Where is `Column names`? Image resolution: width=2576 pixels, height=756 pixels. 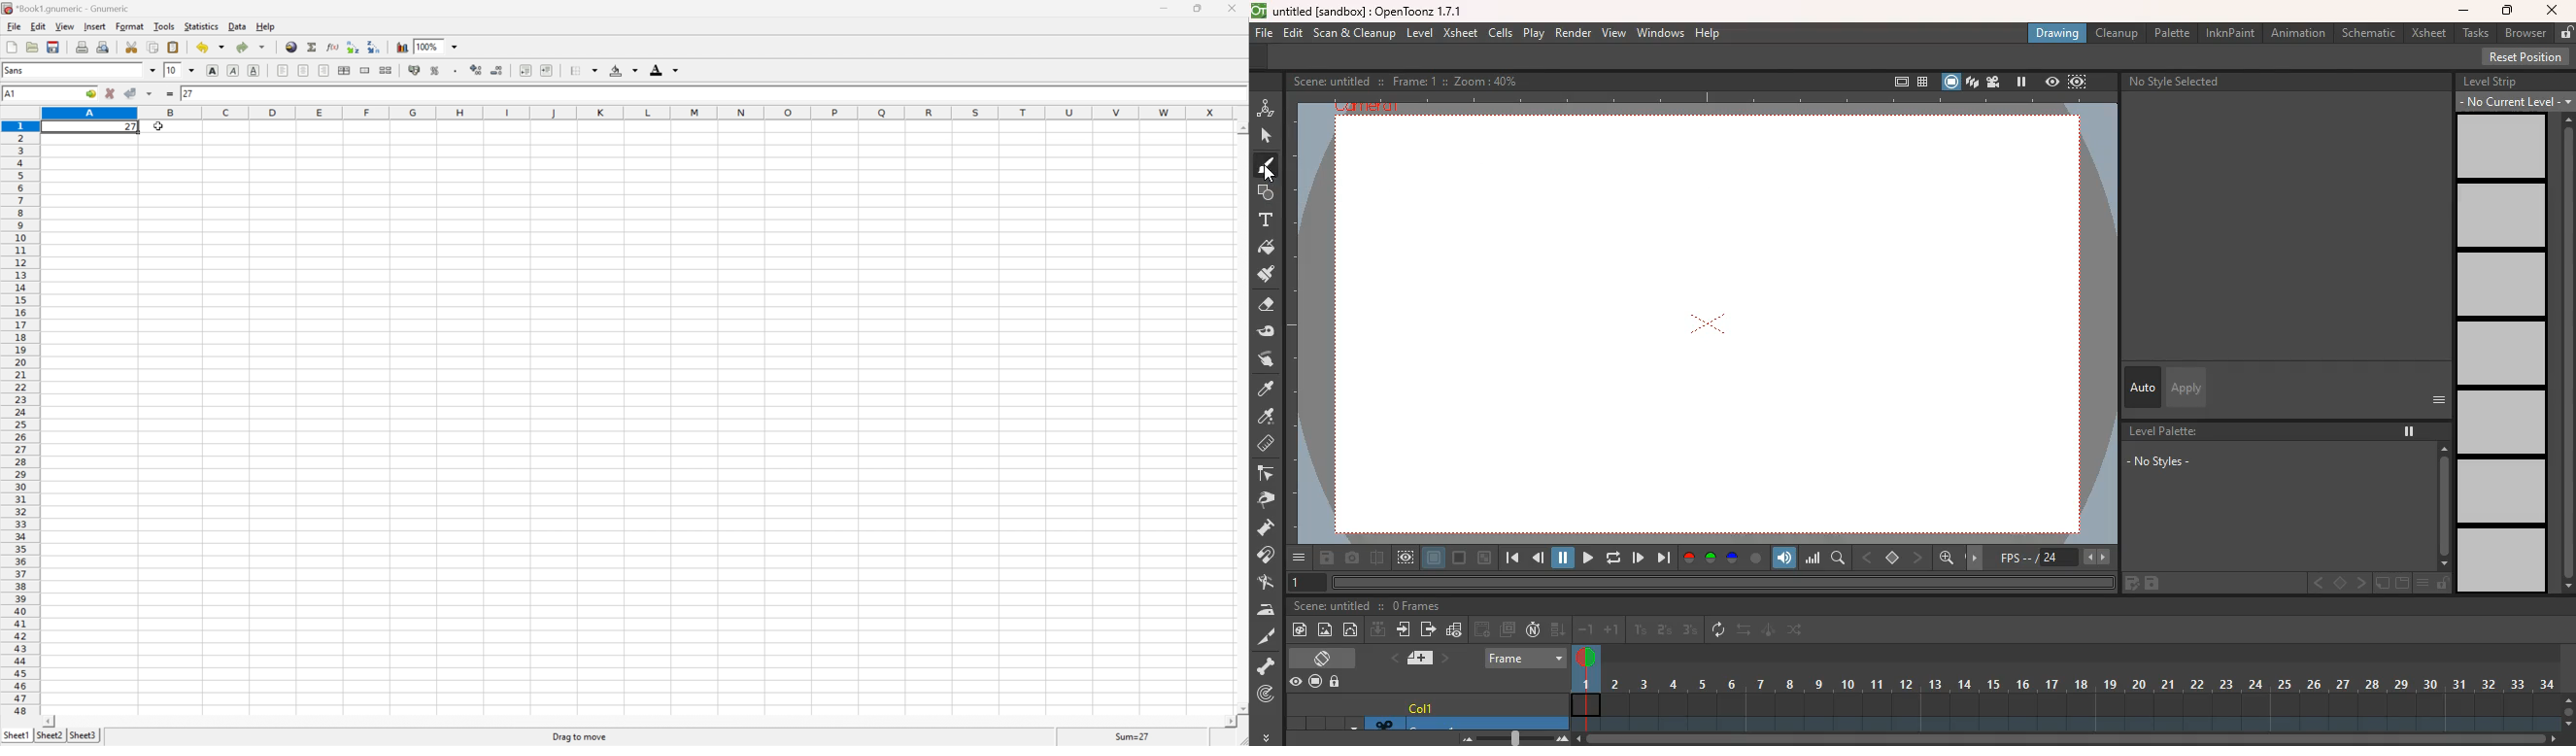
Column names is located at coordinates (640, 110).